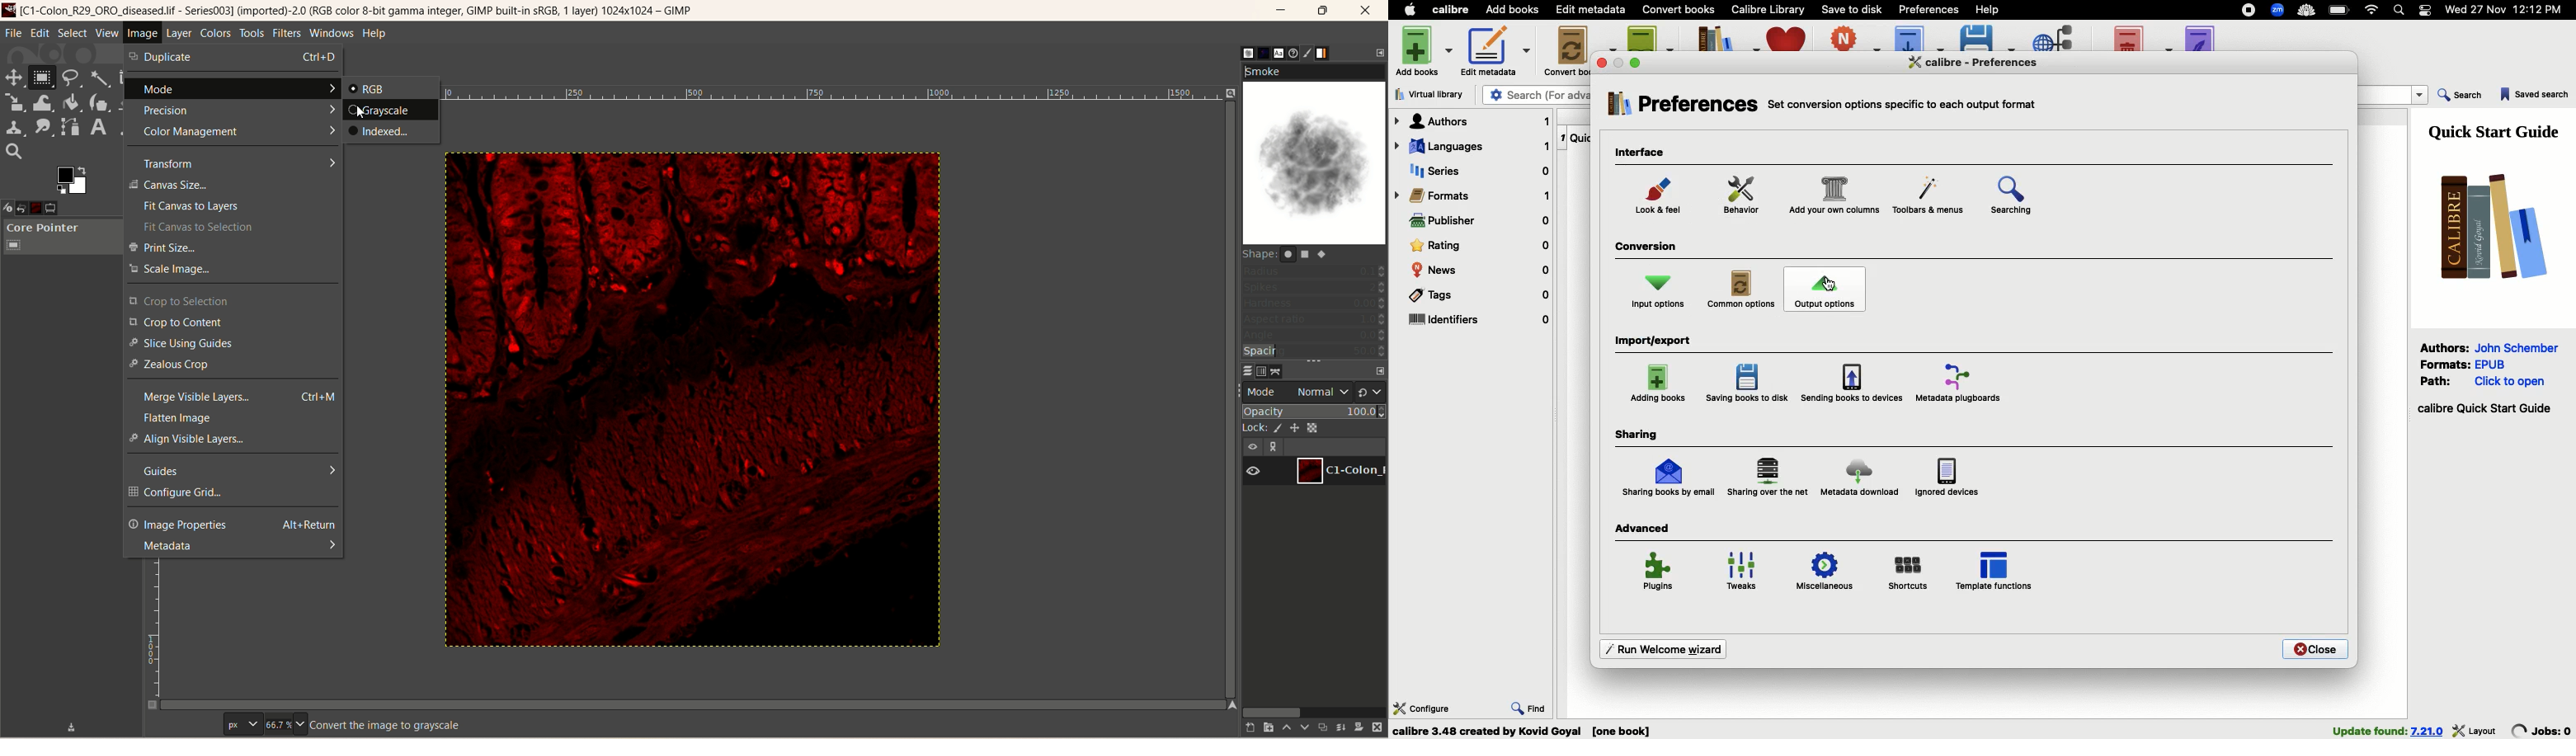 Image resolution: width=2576 pixels, height=756 pixels. I want to click on lock alpha channel, so click(1313, 429).